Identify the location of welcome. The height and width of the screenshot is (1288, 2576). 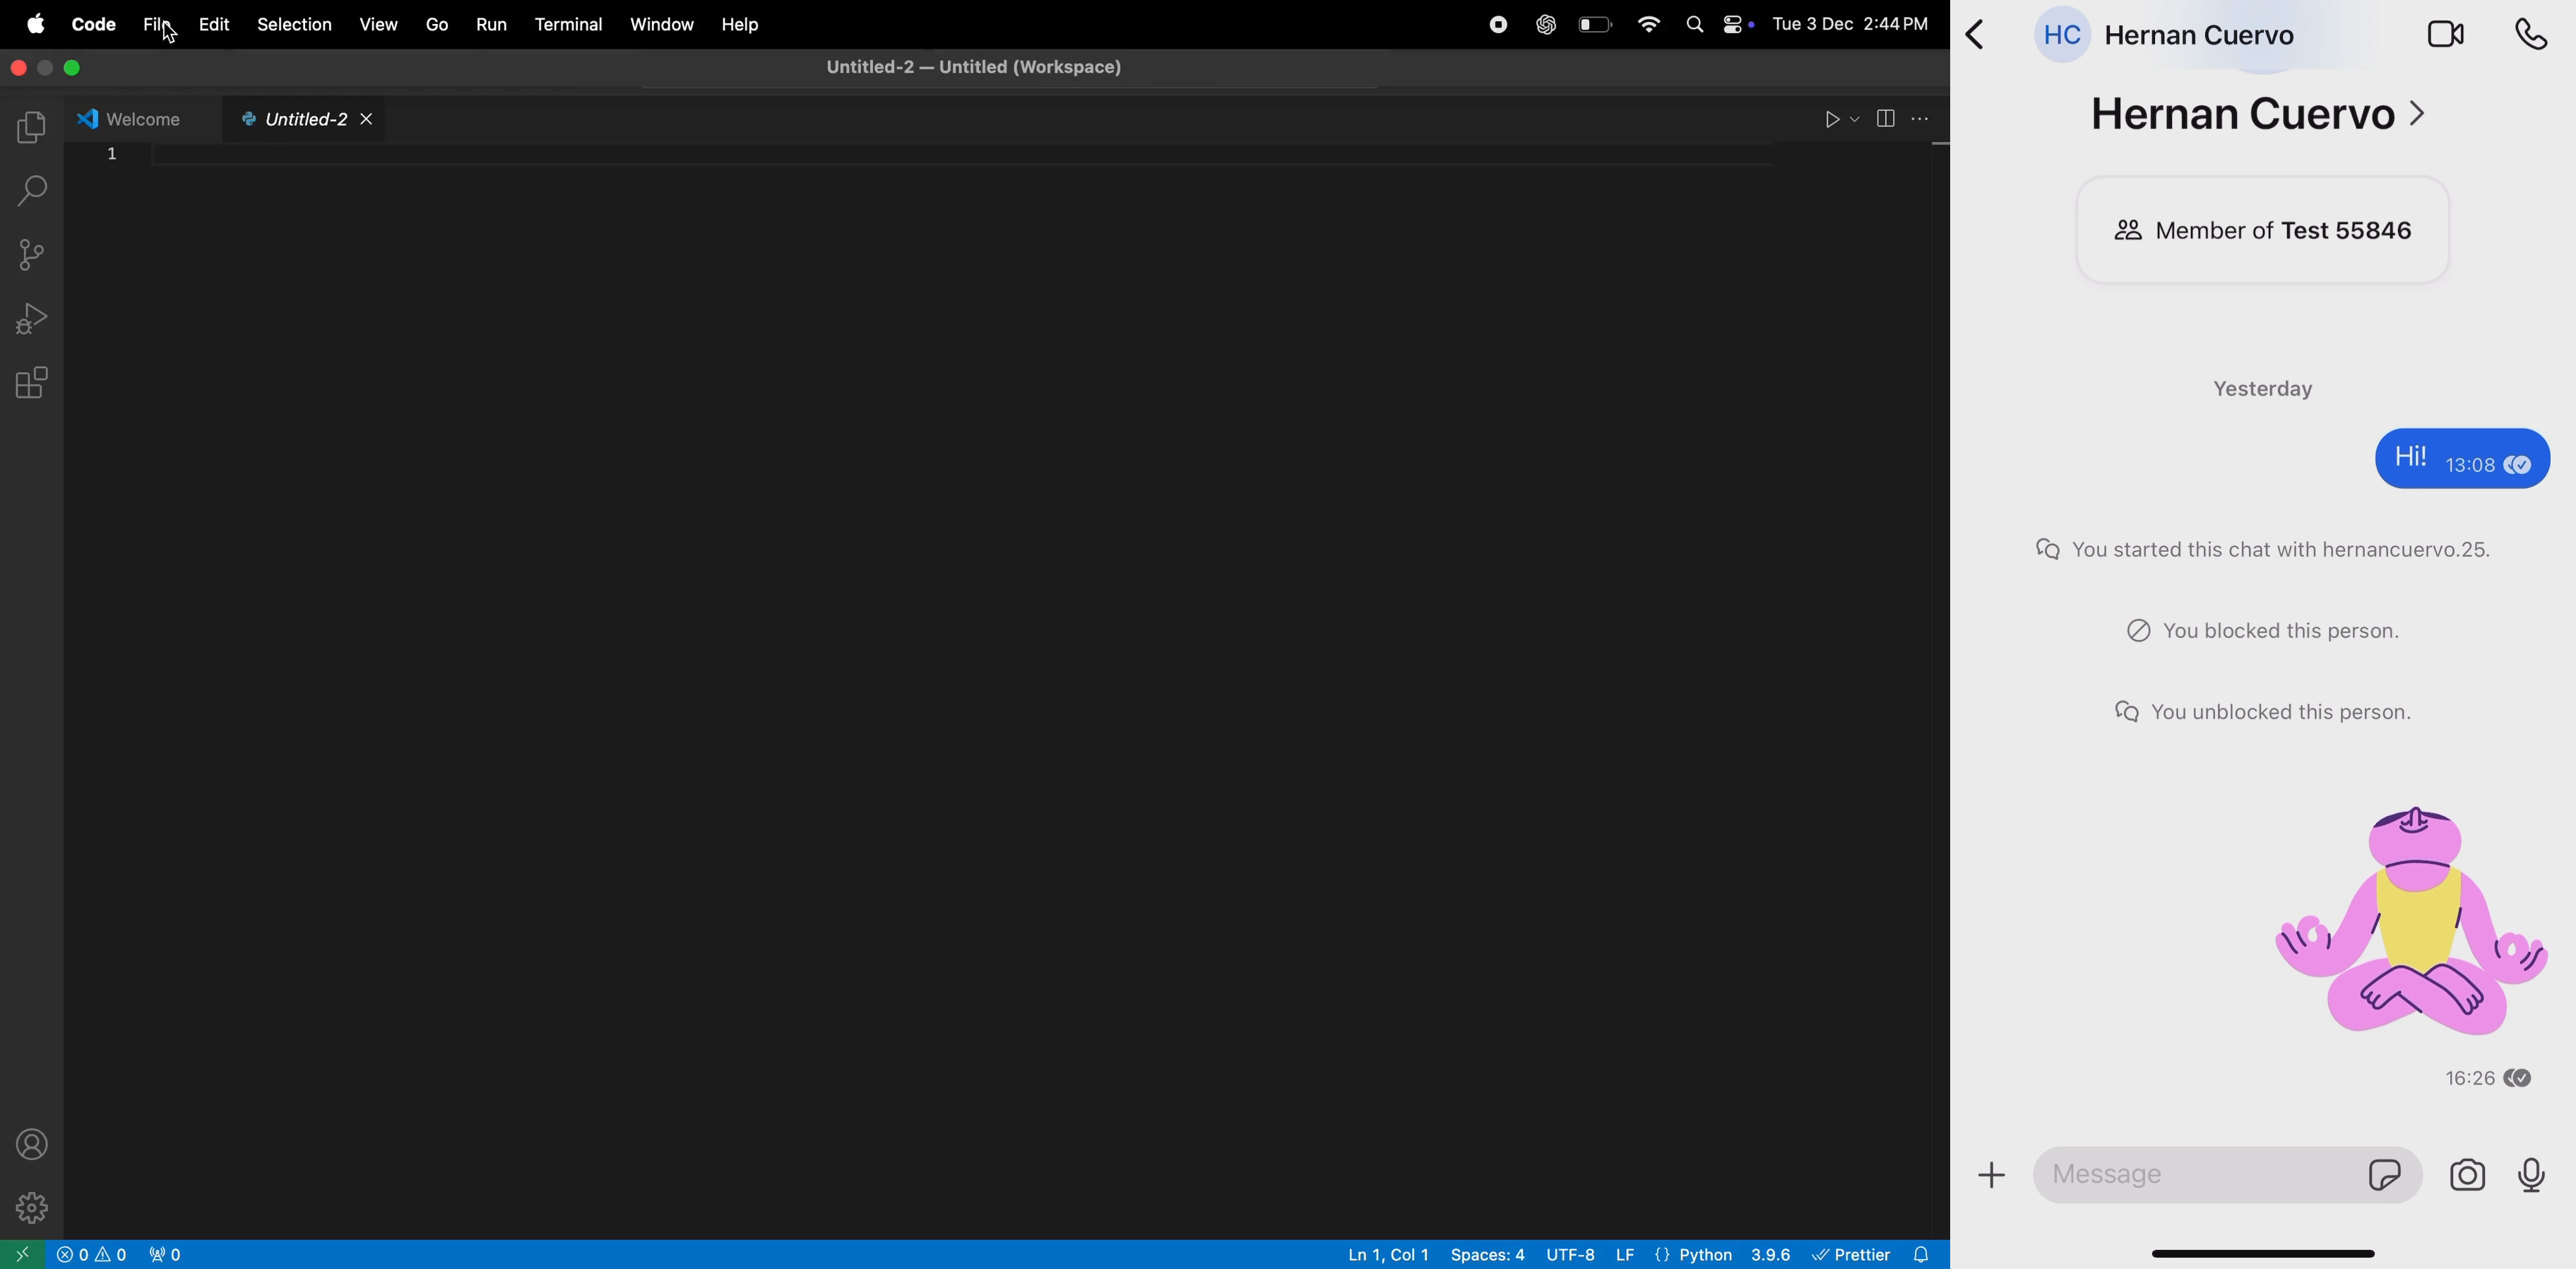
(132, 116).